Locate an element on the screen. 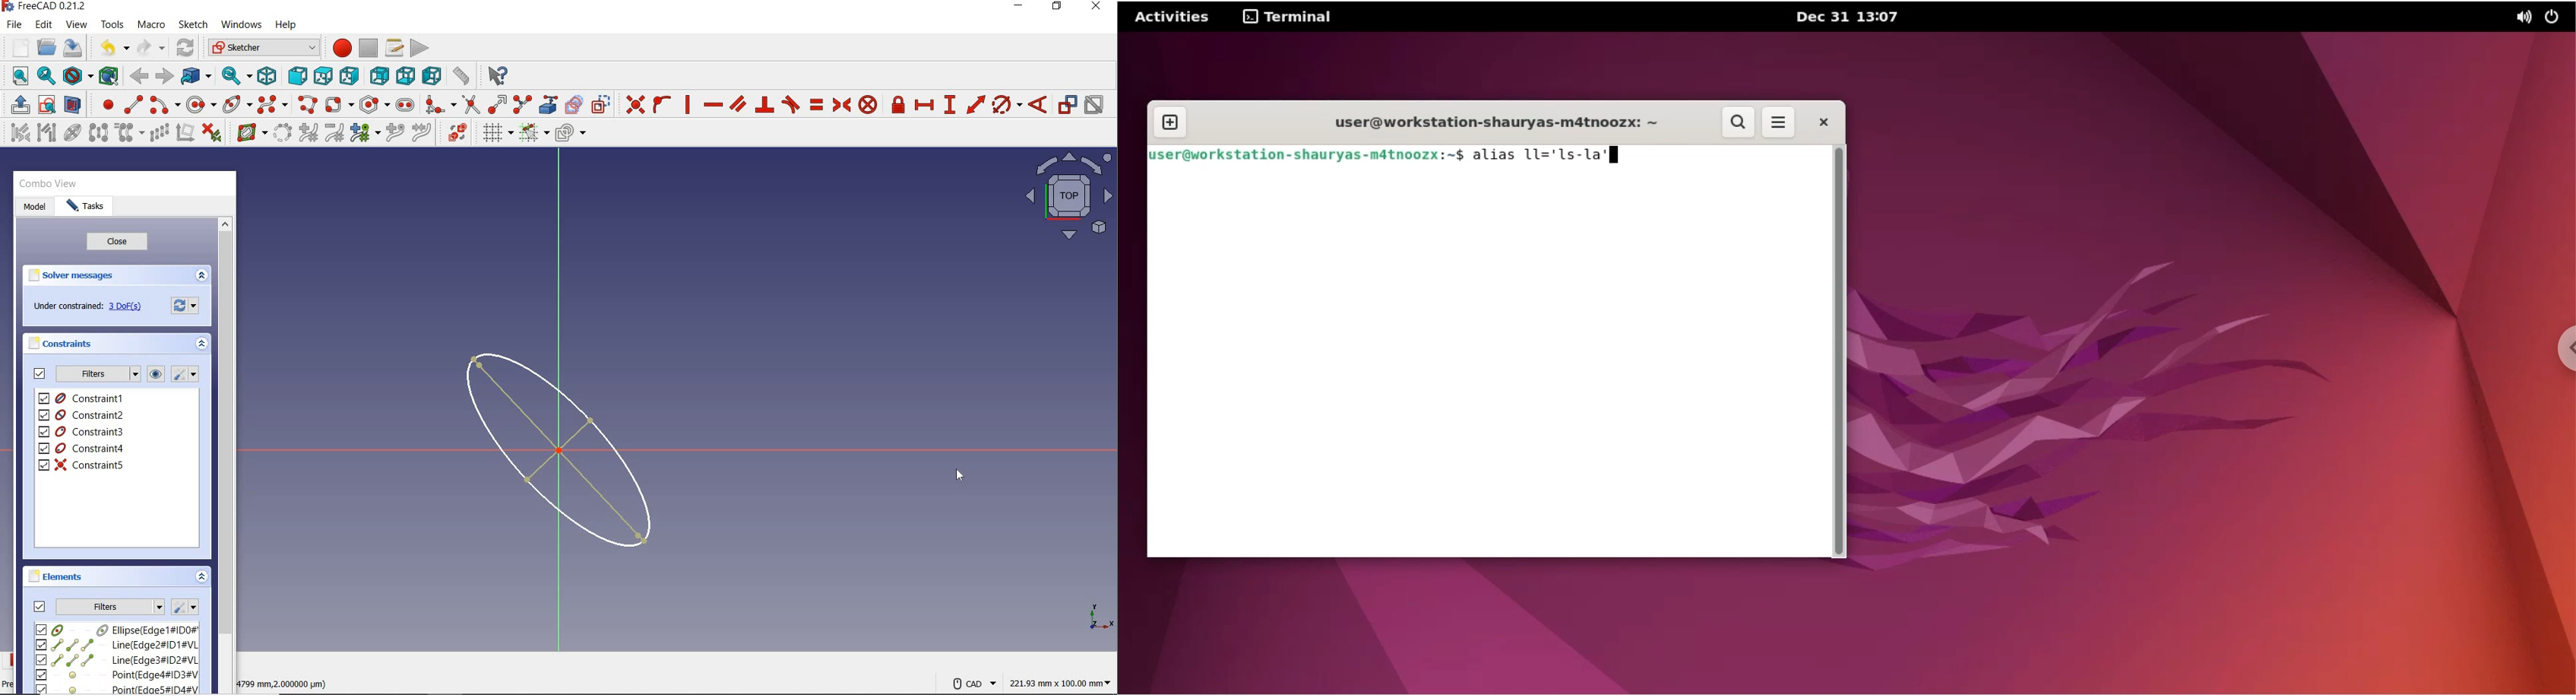 The width and height of the screenshot is (2576, 700). element5 is located at coordinates (118, 688).